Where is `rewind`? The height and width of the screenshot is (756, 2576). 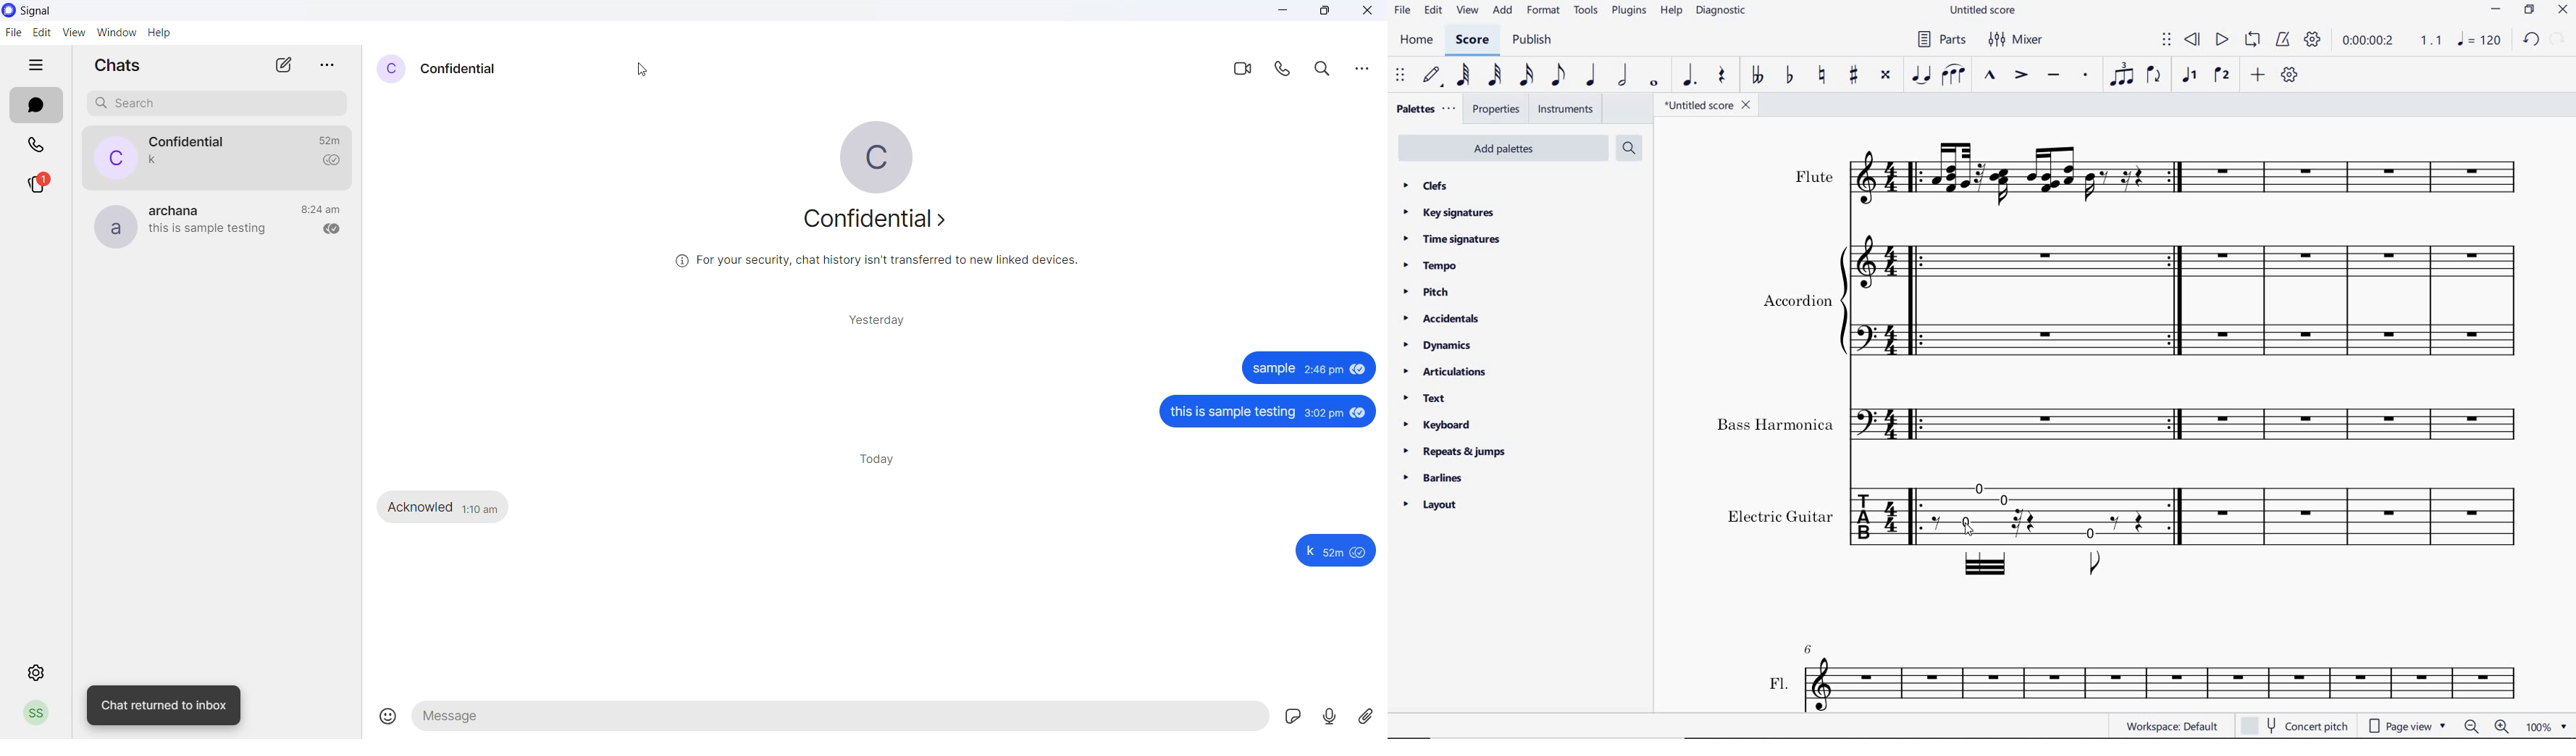
rewind is located at coordinates (2193, 40).